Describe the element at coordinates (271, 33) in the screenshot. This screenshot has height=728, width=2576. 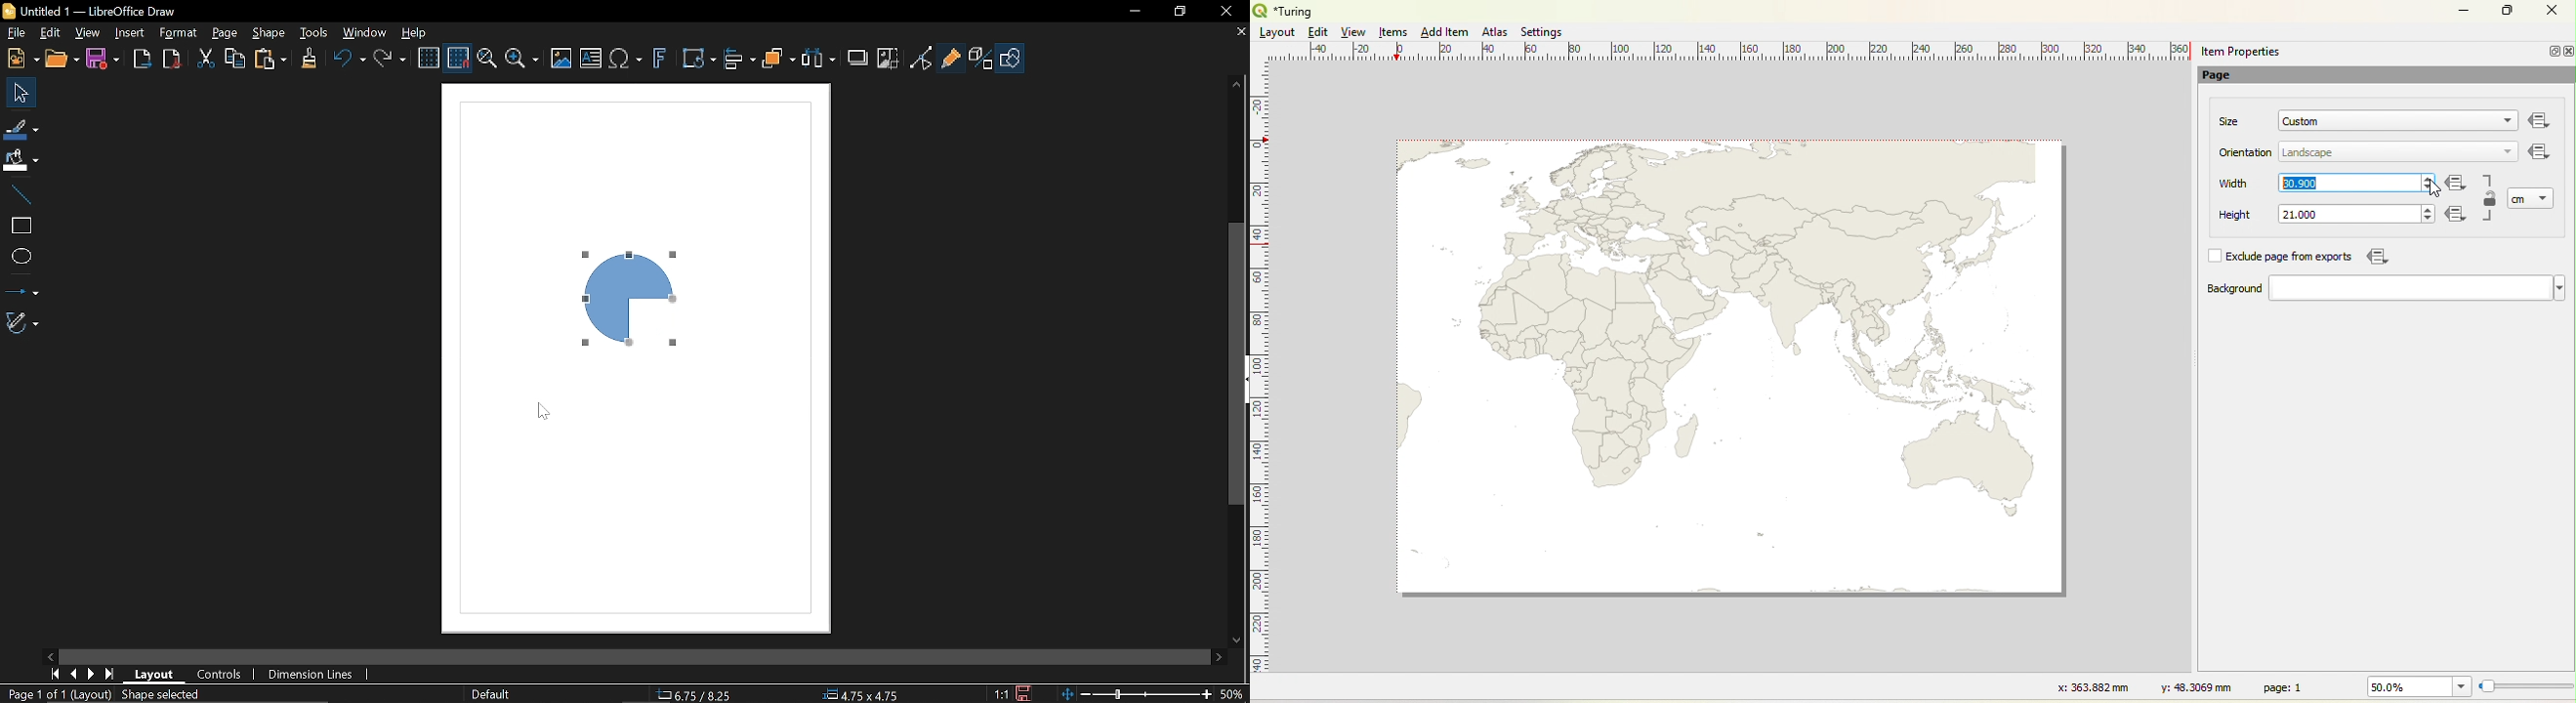
I see `Shape` at that location.